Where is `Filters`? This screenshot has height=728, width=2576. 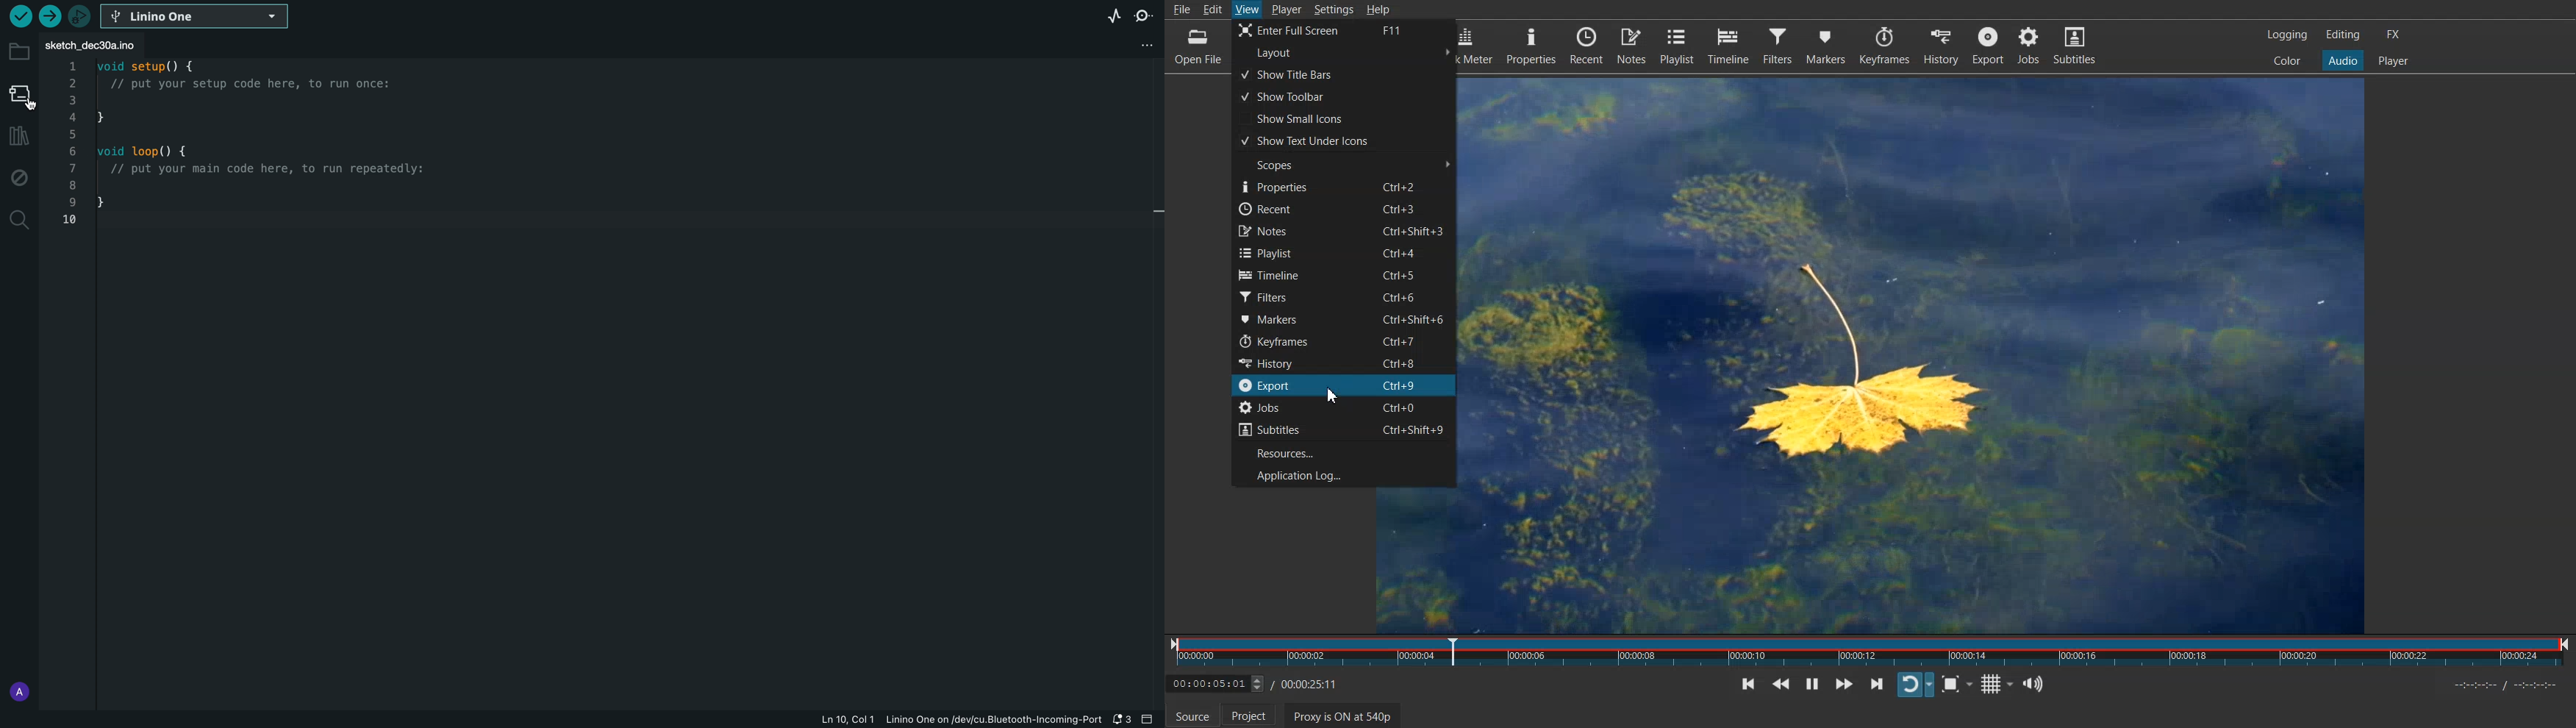
Filters is located at coordinates (1343, 296).